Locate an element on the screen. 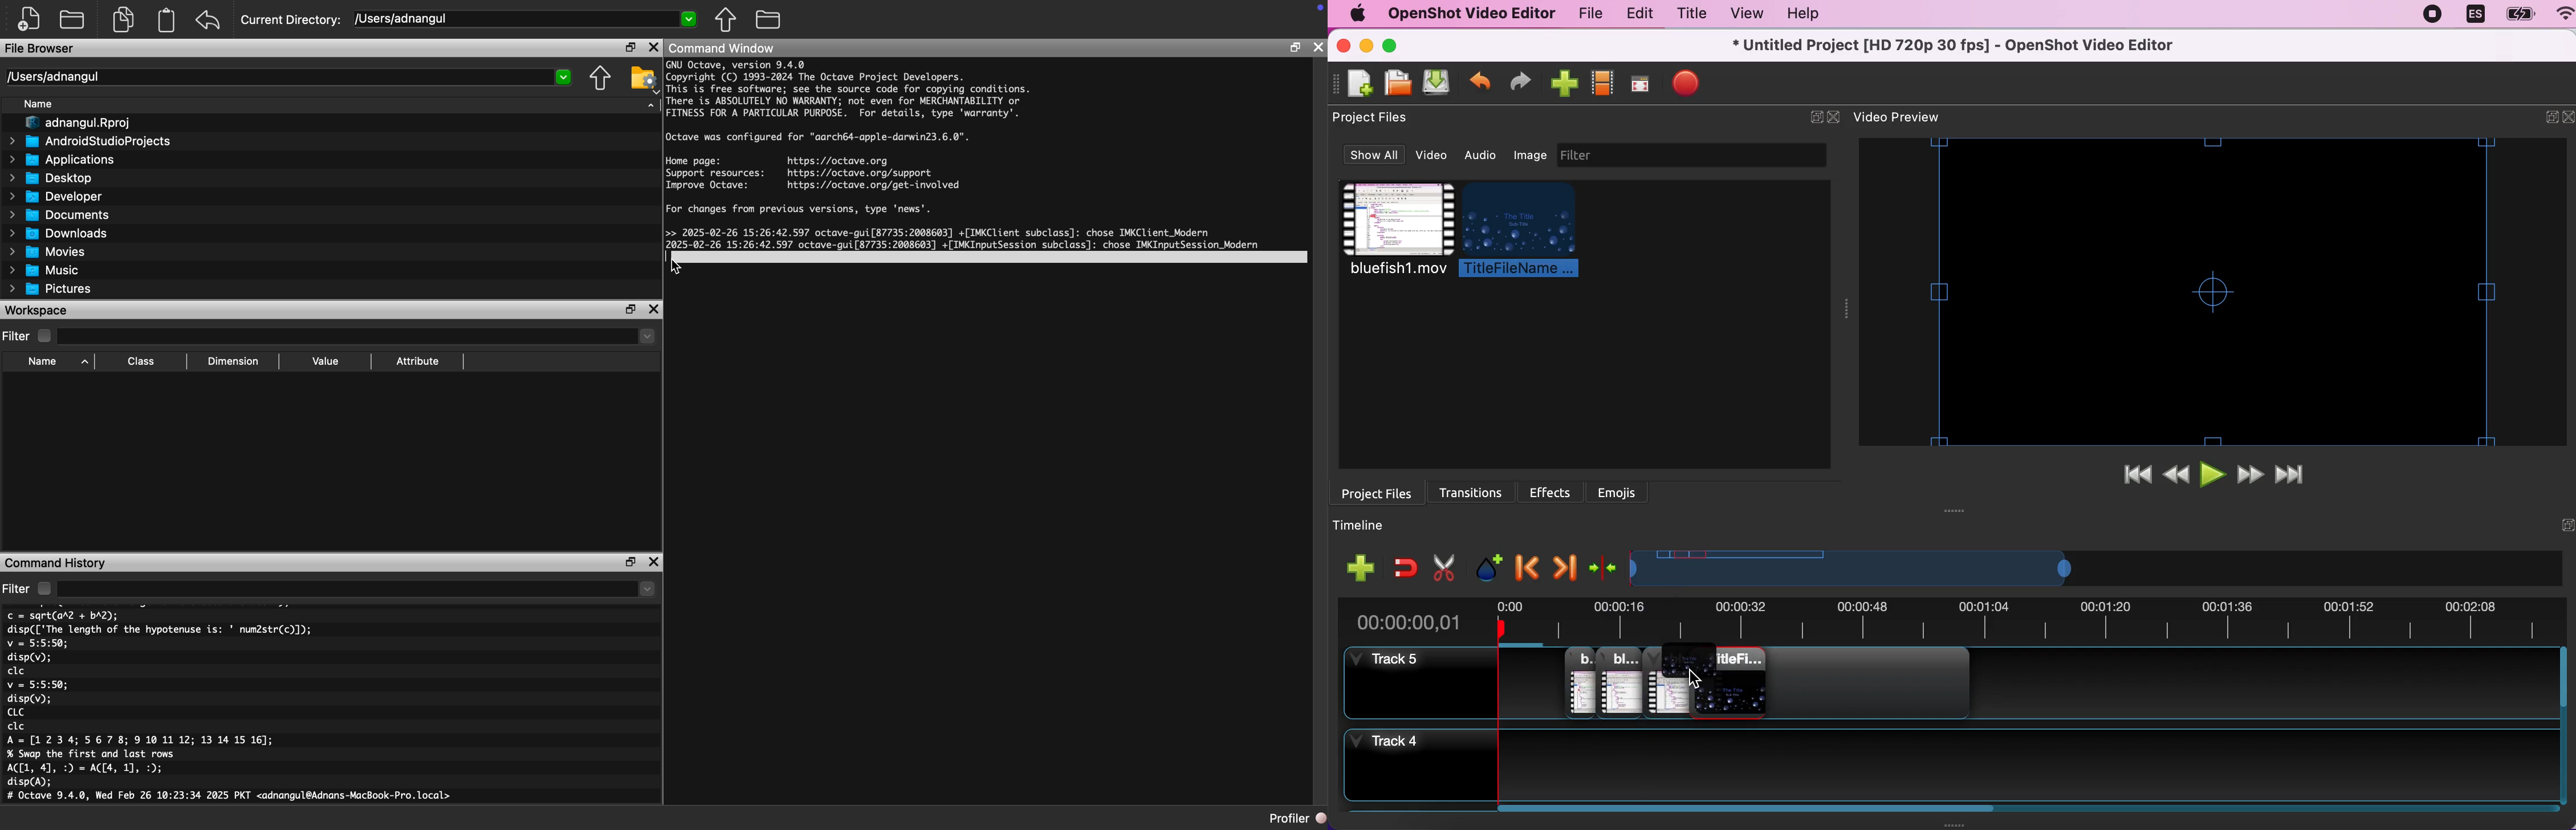 The width and height of the screenshot is (2576, 840). Class is located at coordinates (142, 362).